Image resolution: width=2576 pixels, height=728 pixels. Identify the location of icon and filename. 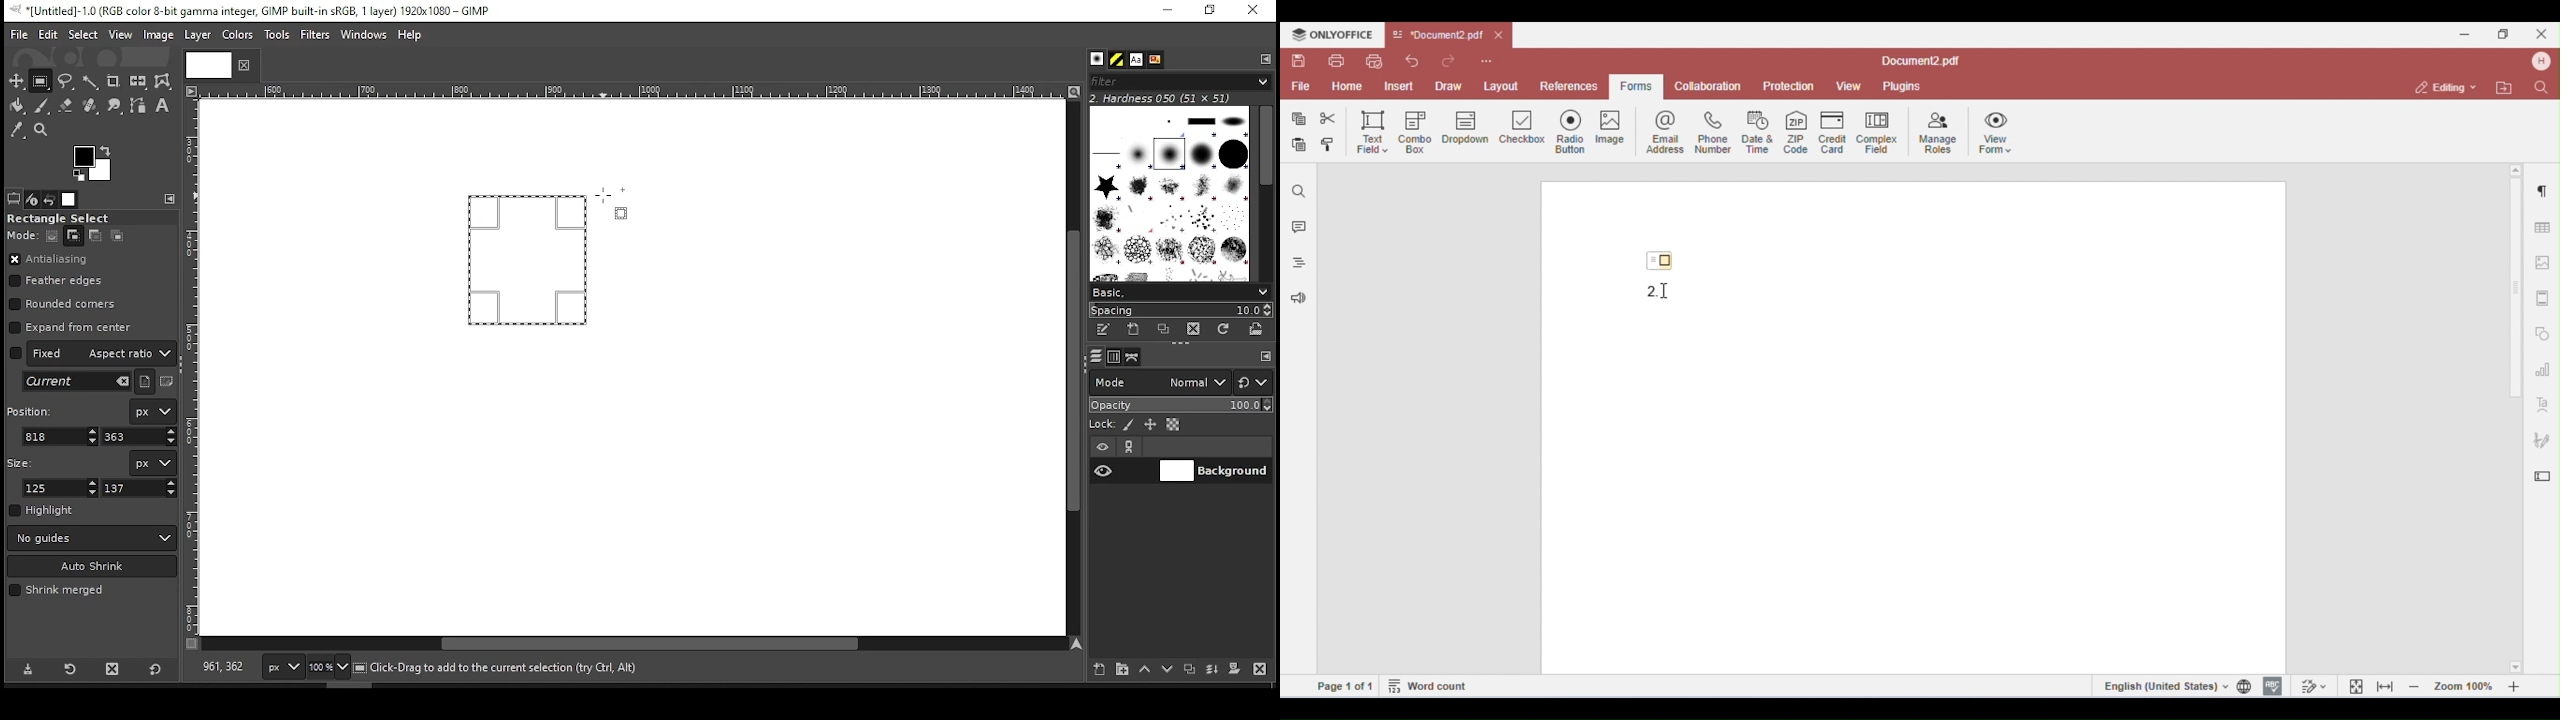
(252, 9).